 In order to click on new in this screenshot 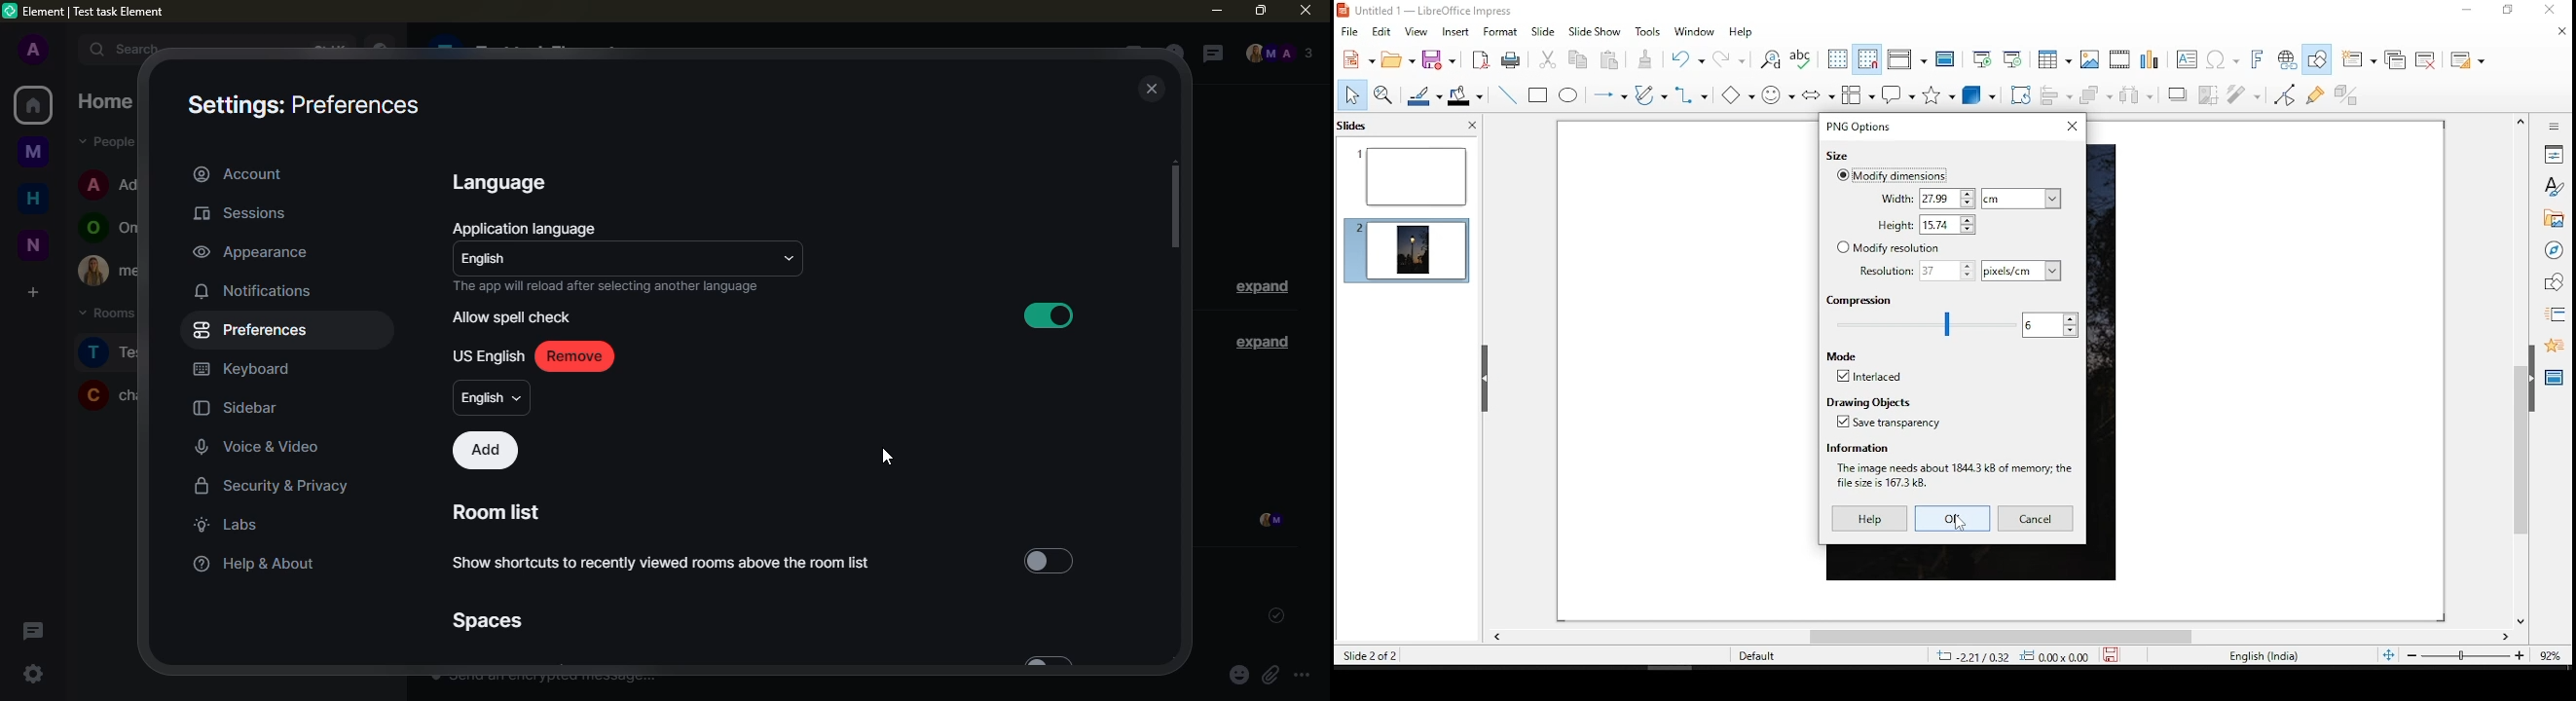, I will do `click(32, 244)`.